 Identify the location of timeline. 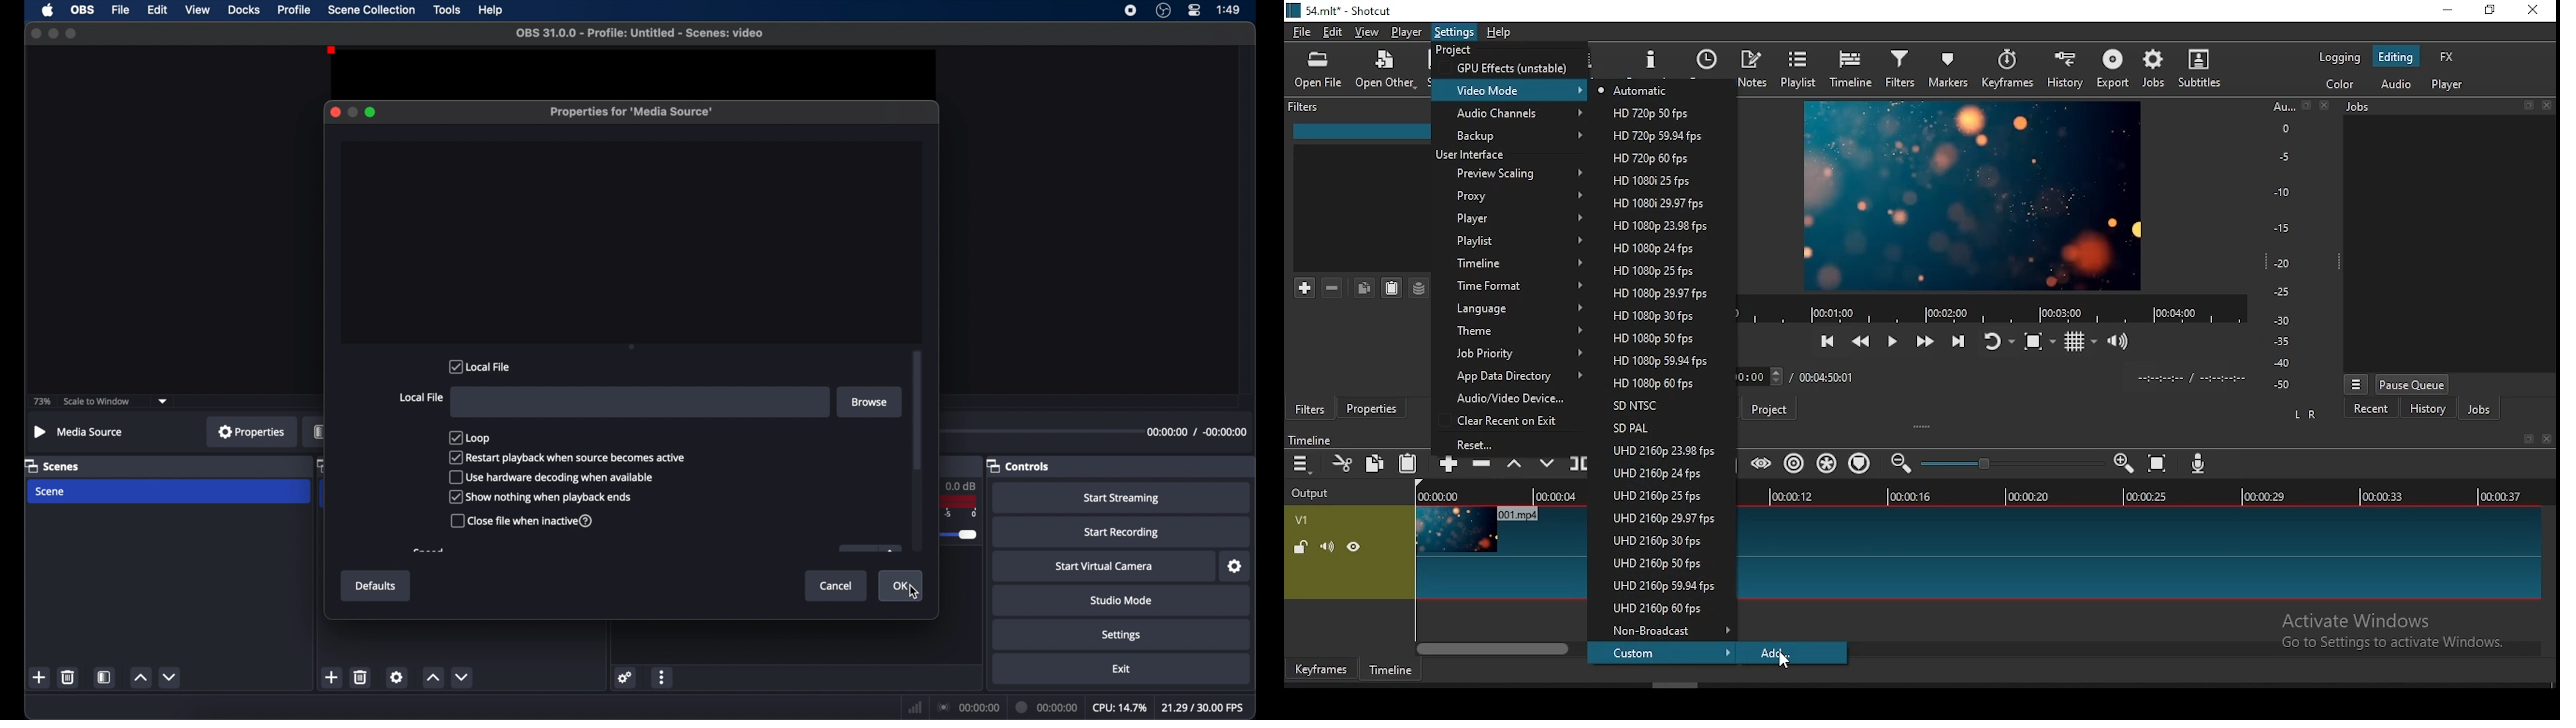
(1505, 264).